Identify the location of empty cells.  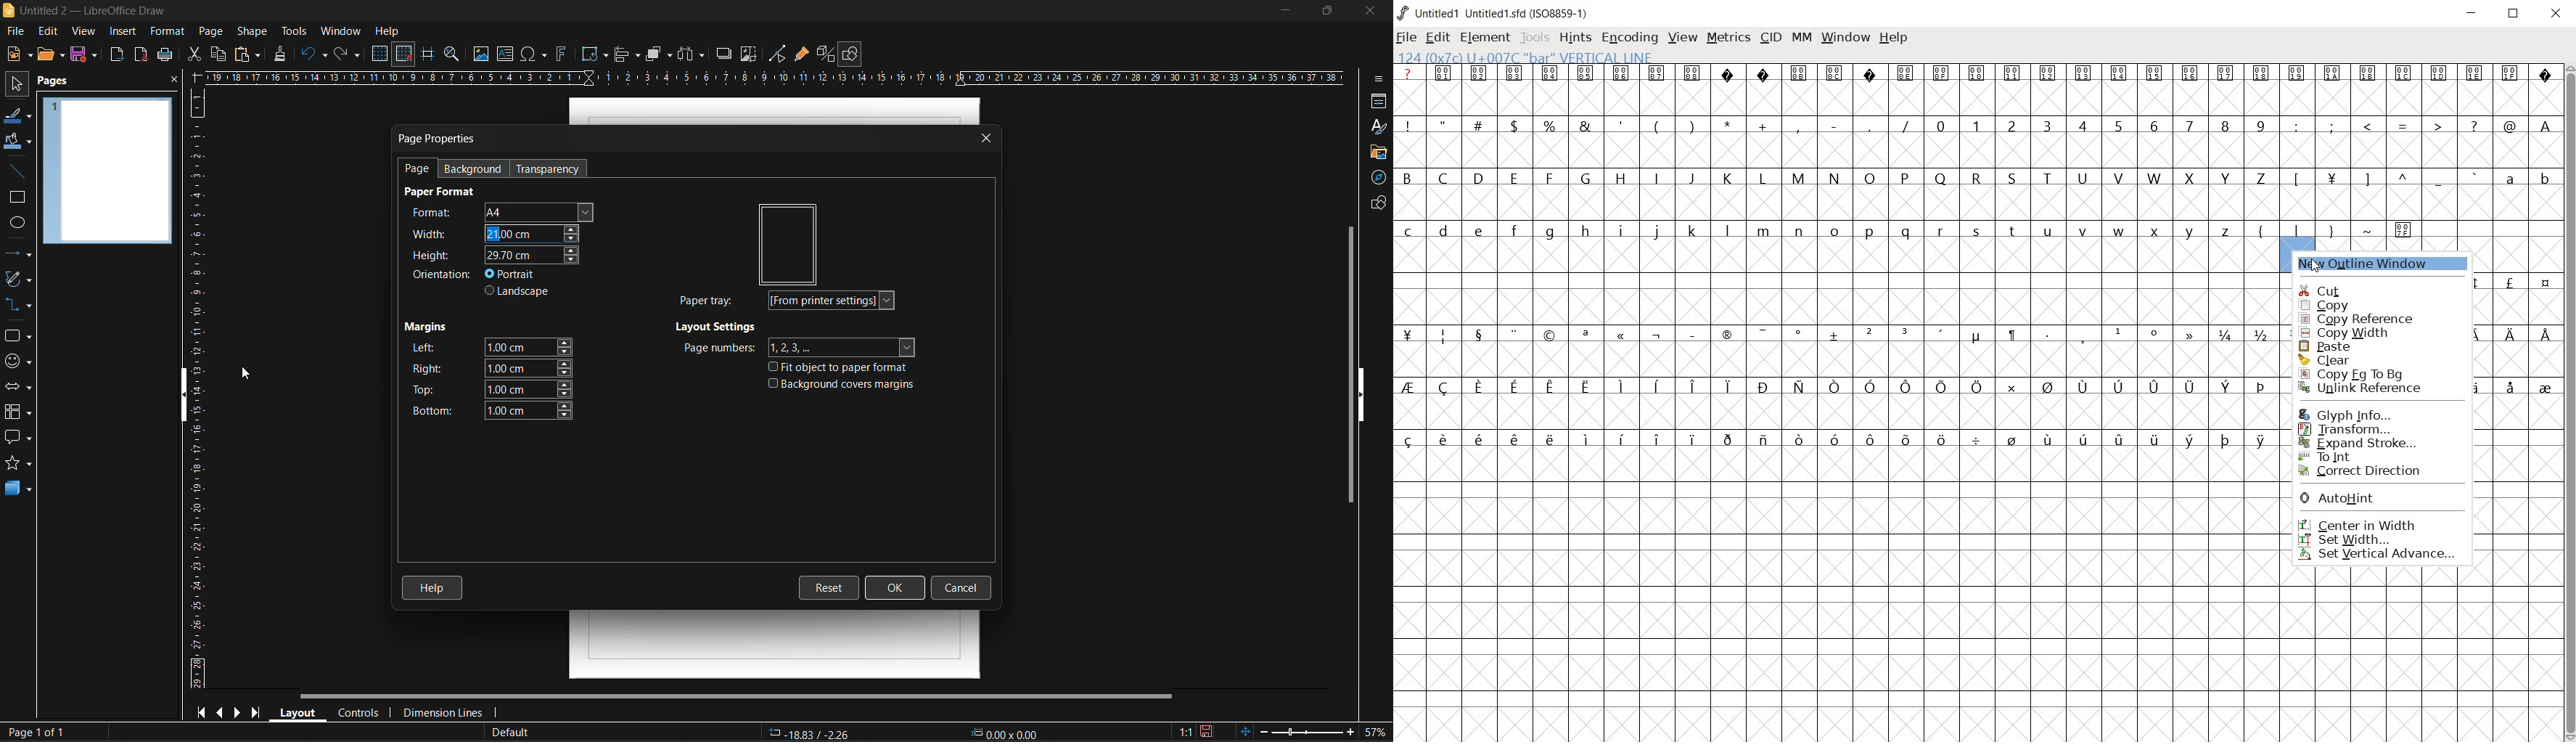
(2518, 358).